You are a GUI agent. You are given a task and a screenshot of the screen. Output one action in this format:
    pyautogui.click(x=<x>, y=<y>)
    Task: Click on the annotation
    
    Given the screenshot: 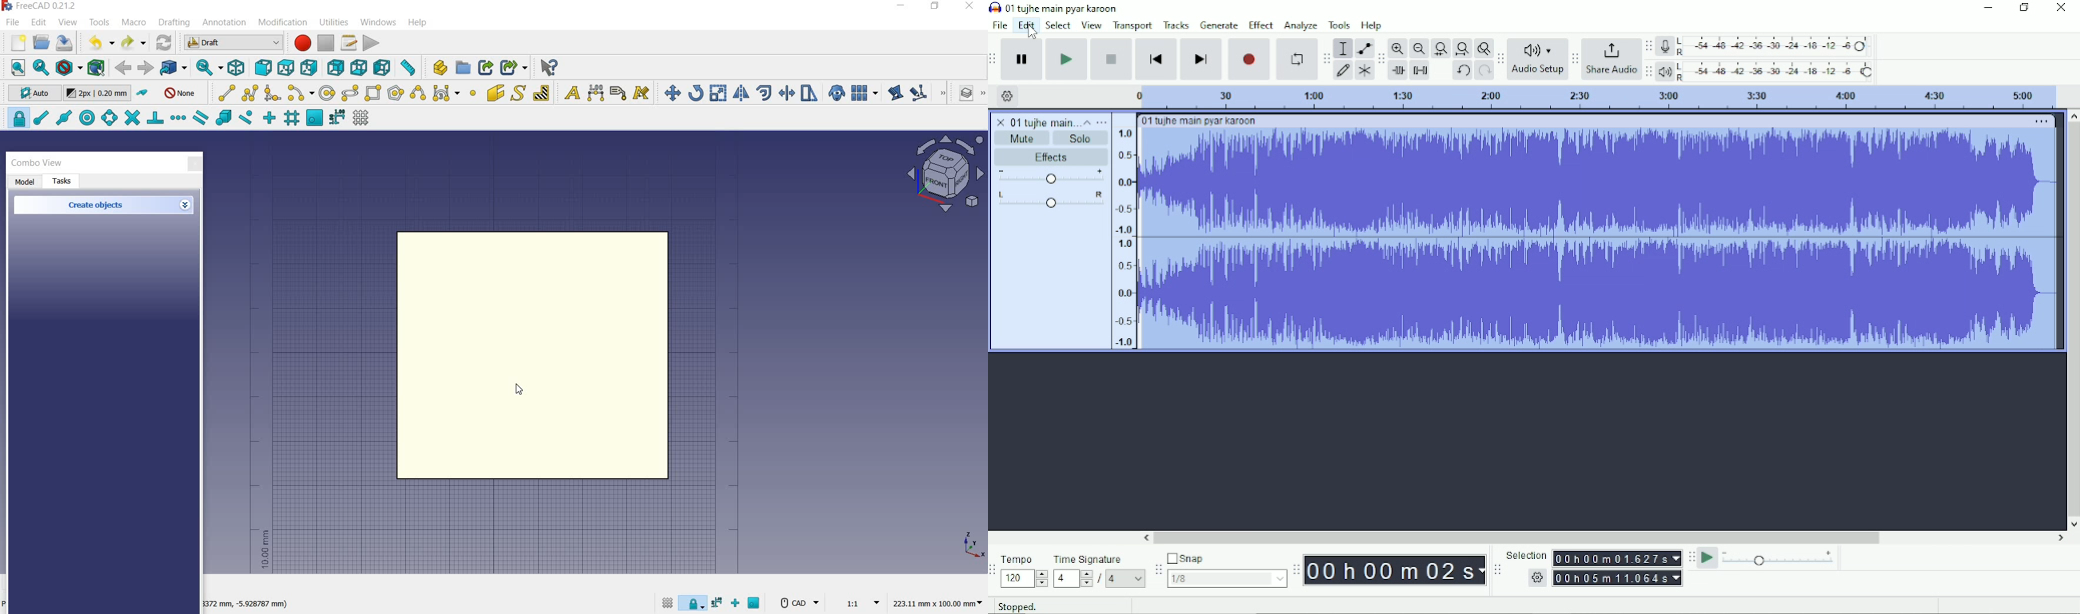 What is the action you would take?
    pyautogui.click(x=225, y=24)
    